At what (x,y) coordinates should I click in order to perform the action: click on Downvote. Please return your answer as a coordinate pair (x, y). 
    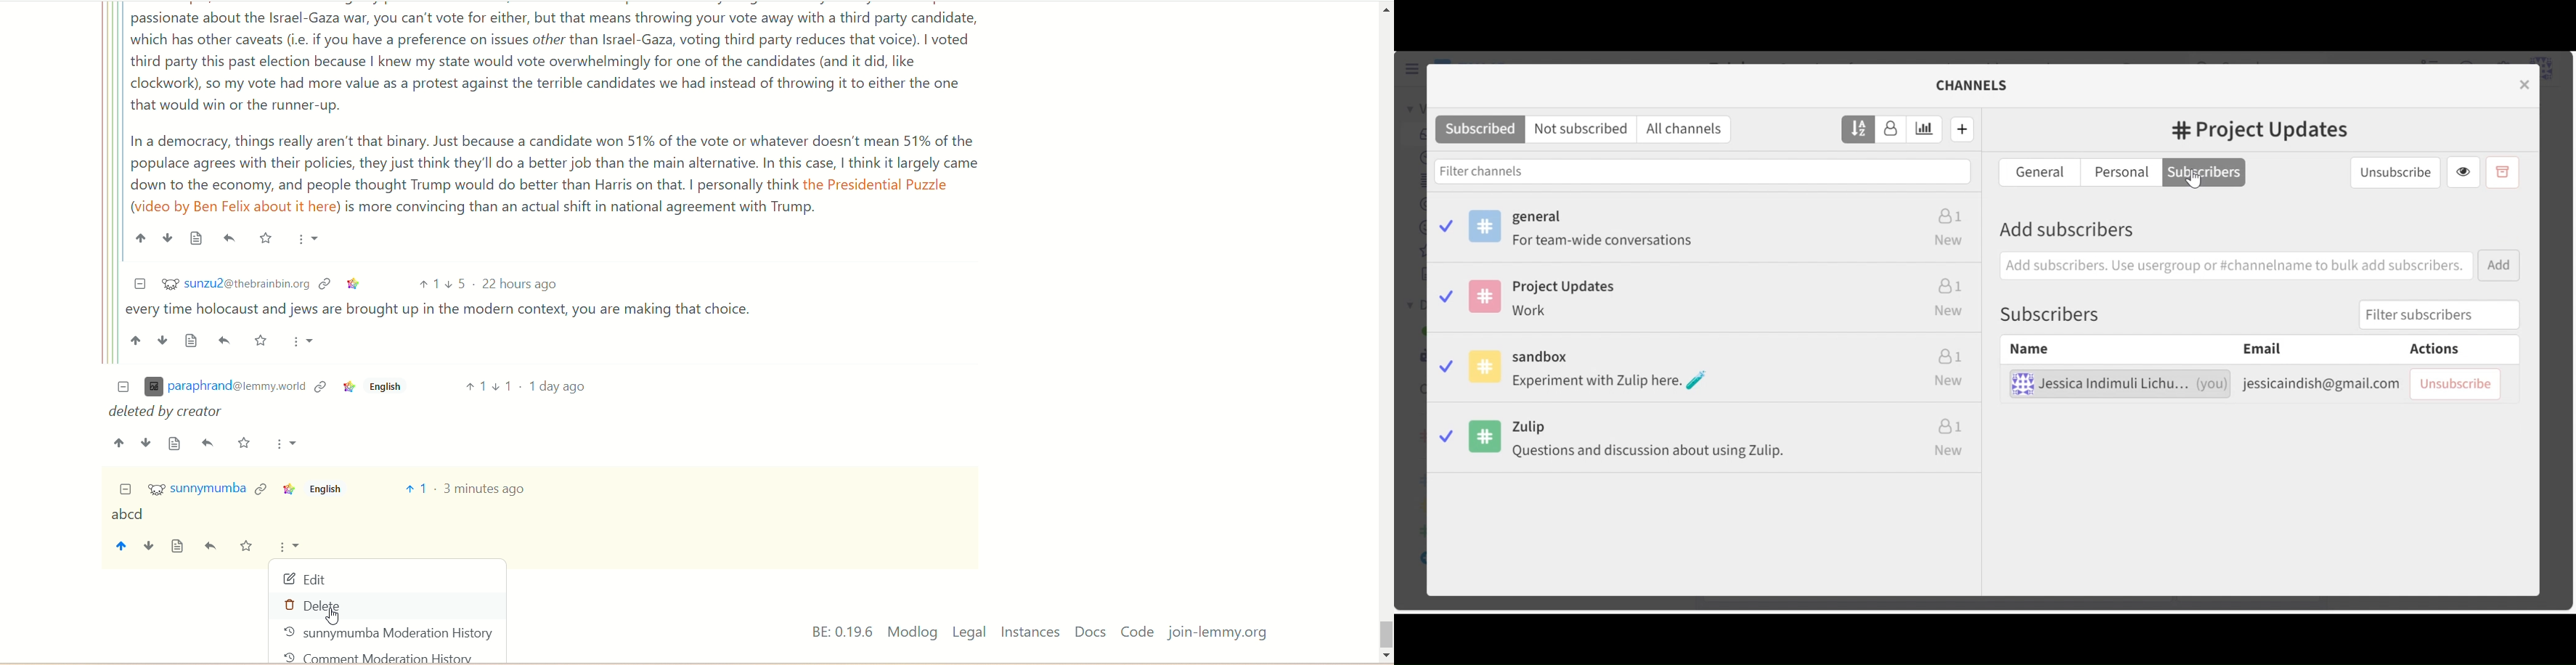
    Looking at the image, I should click on (163, 340).